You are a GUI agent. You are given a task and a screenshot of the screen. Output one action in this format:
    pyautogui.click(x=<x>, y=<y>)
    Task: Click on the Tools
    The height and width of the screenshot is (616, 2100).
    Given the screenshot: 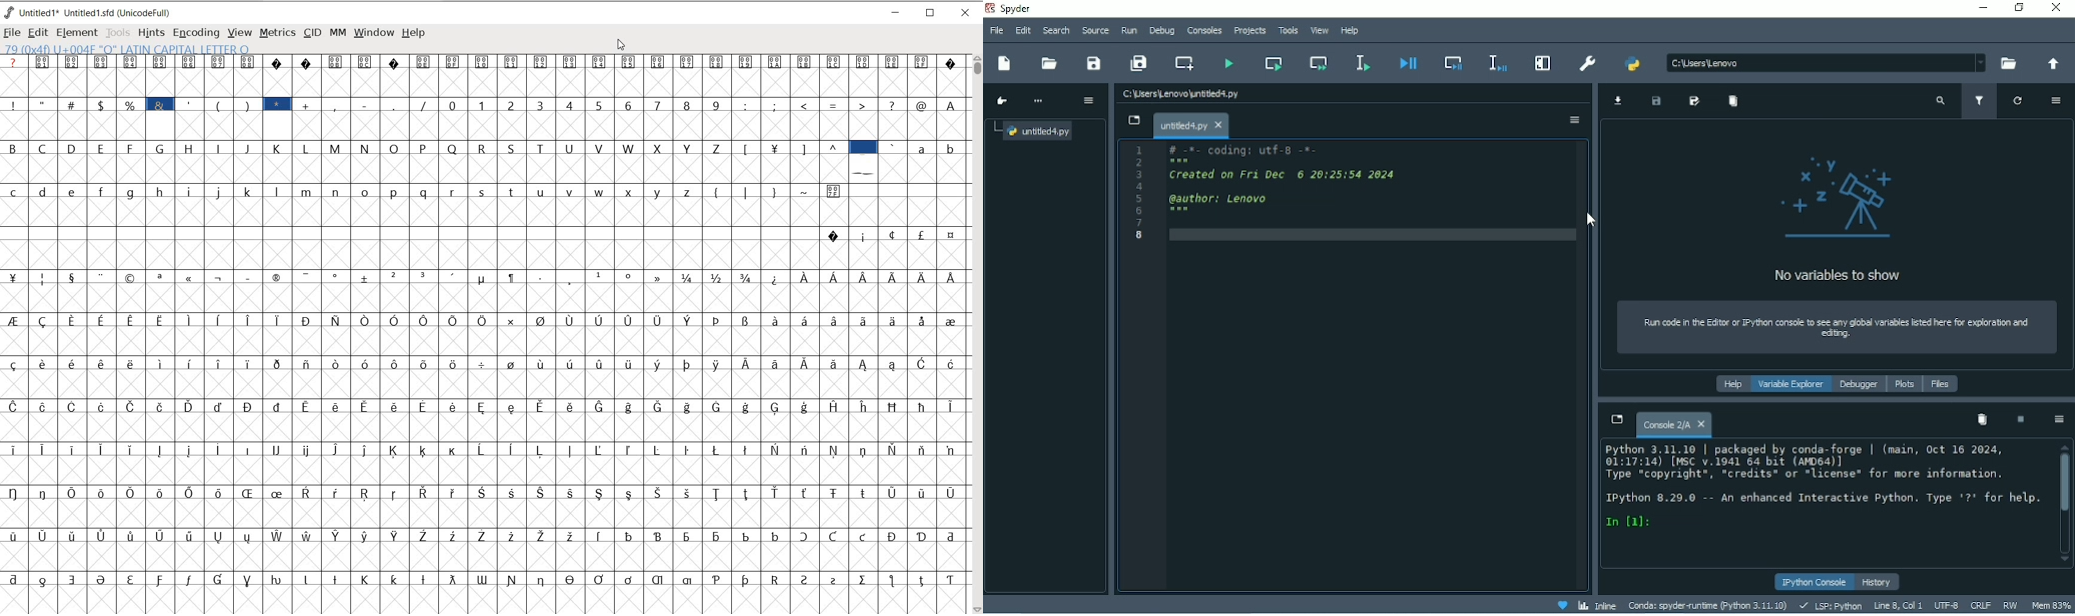 What is the action you would take?
    pyautogui.click(x=1288, y=30)
    